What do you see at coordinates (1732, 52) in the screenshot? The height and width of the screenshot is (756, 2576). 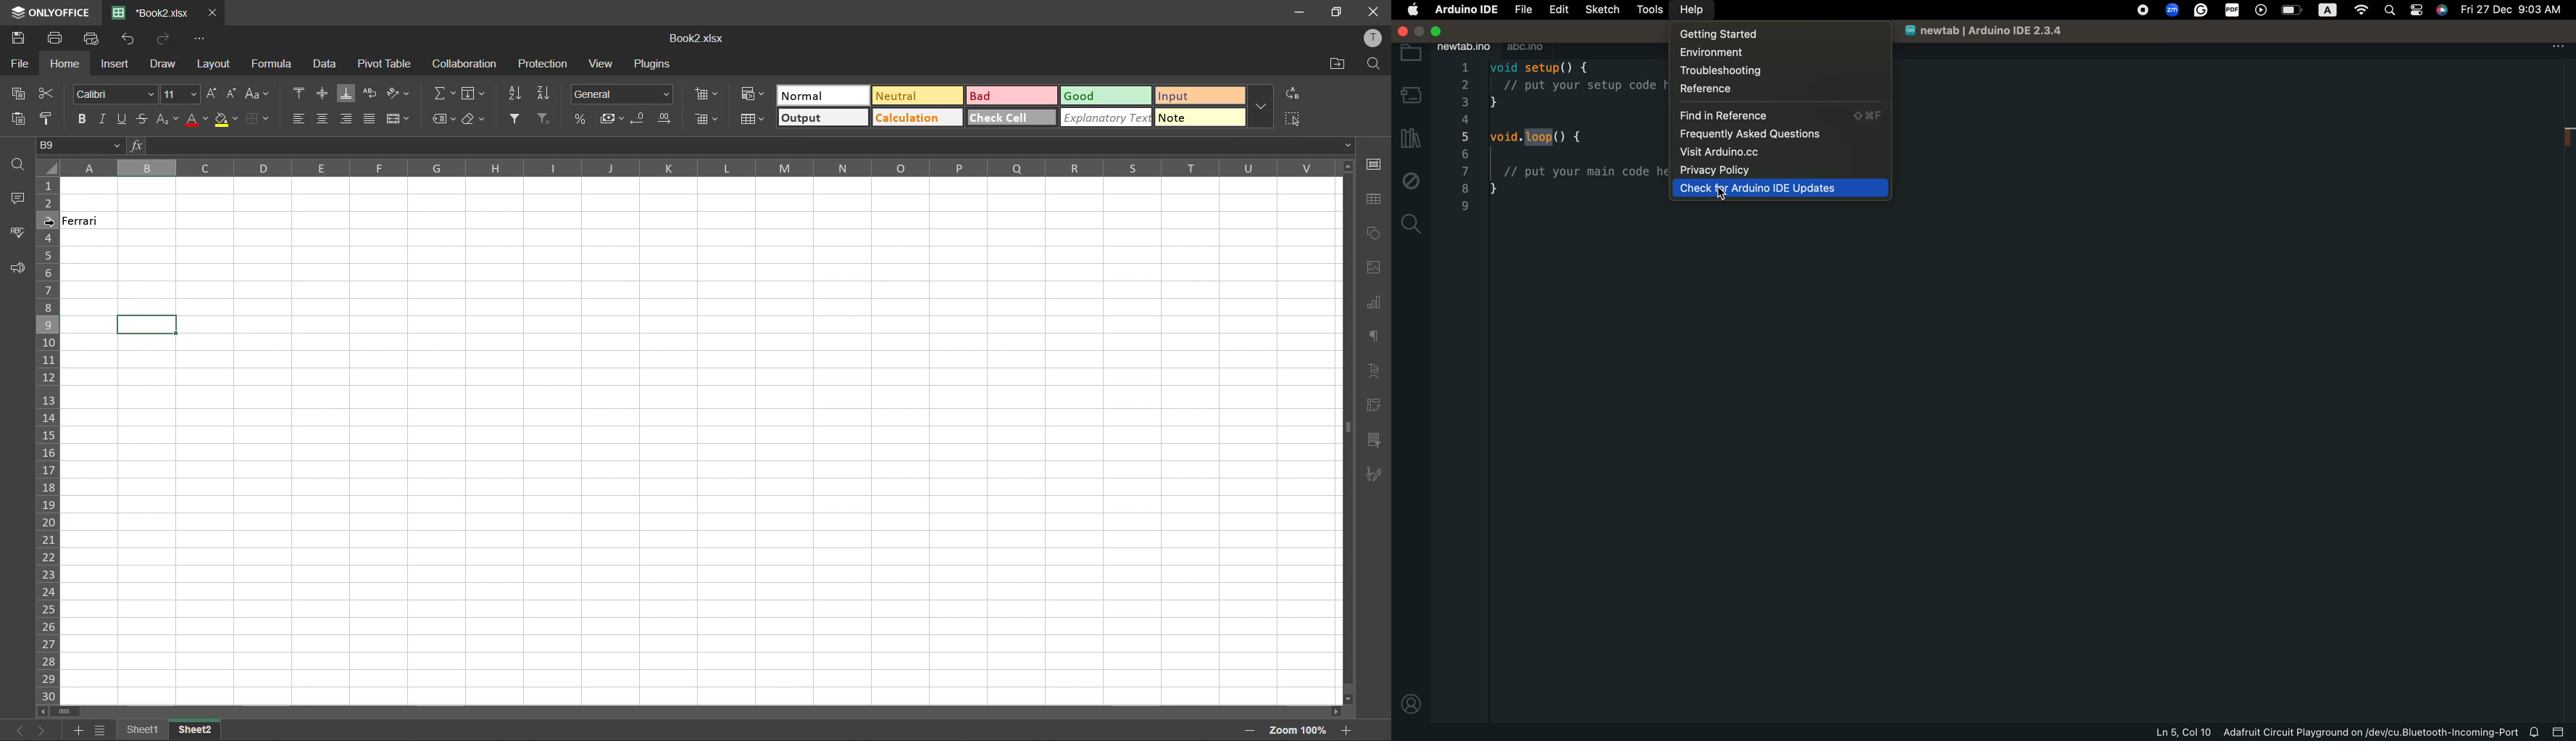 I see `environment` at bounding box center [1732, 52].